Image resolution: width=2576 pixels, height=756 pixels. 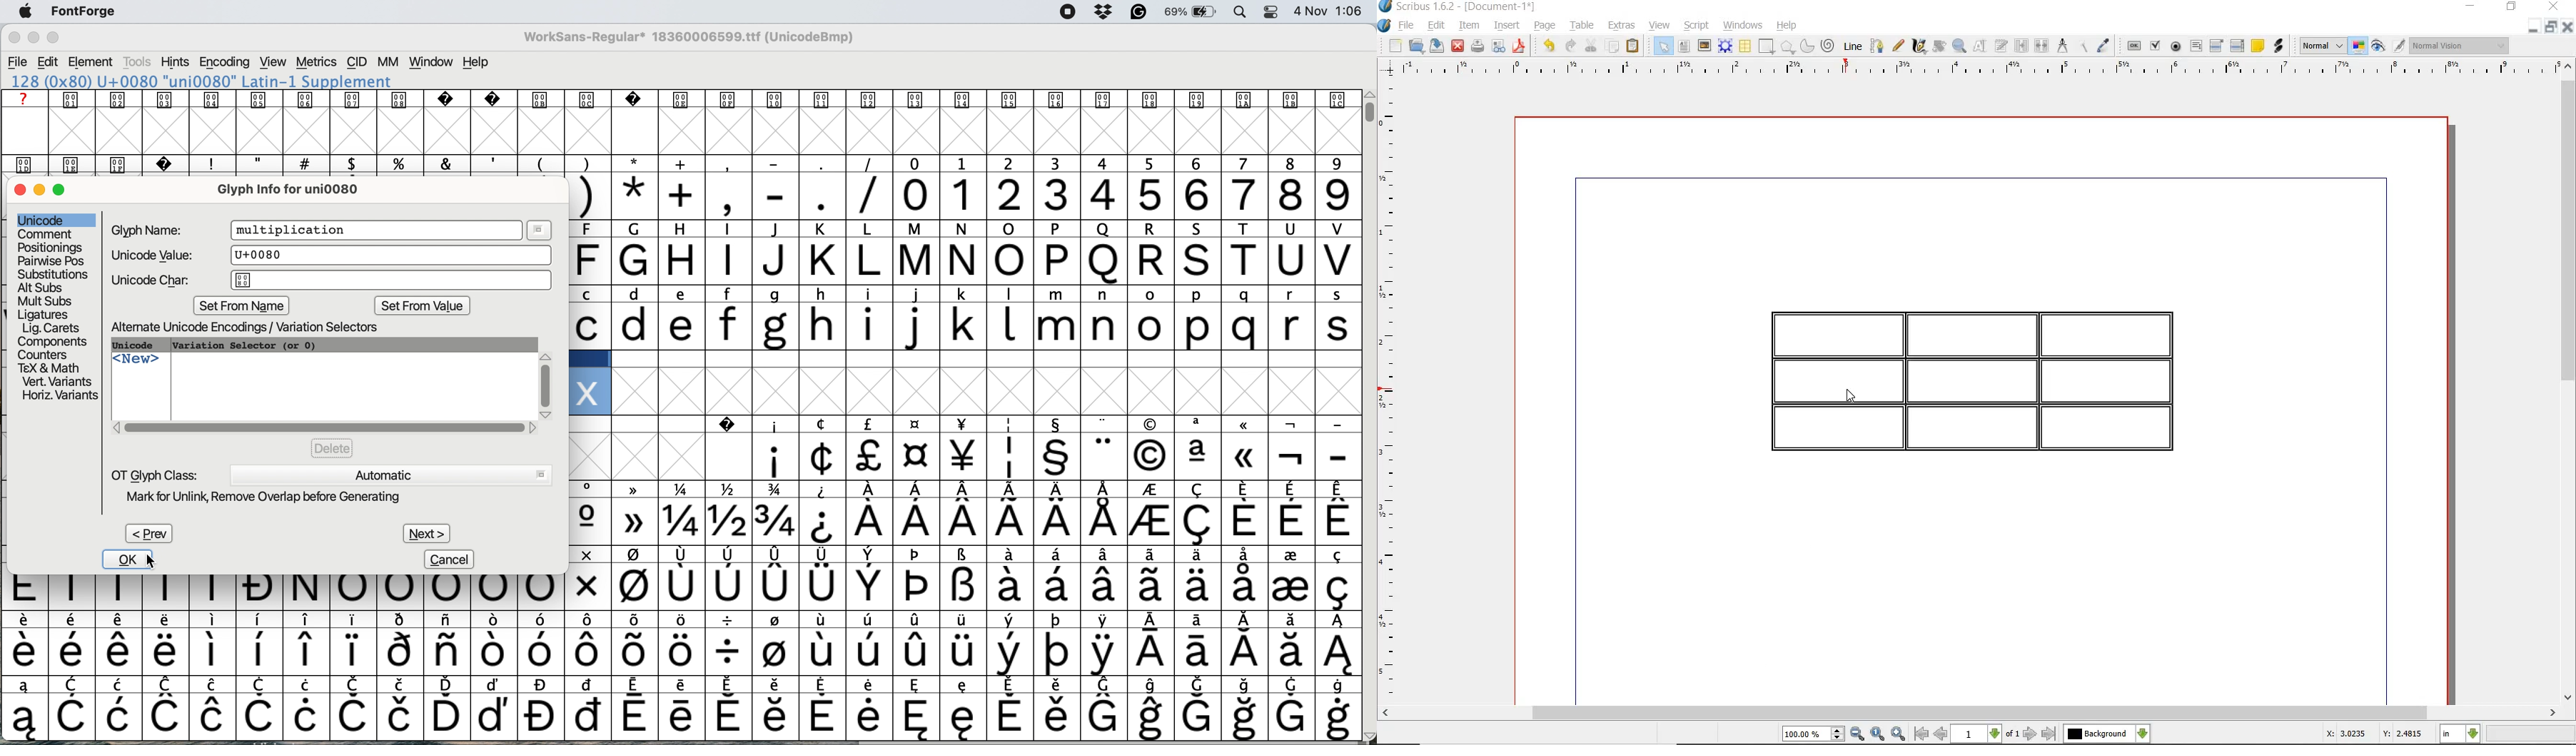 What do you see at coordinates (2031, 733) in the screenshot?
I see `go to next page` at bounding box center [2031, 733].